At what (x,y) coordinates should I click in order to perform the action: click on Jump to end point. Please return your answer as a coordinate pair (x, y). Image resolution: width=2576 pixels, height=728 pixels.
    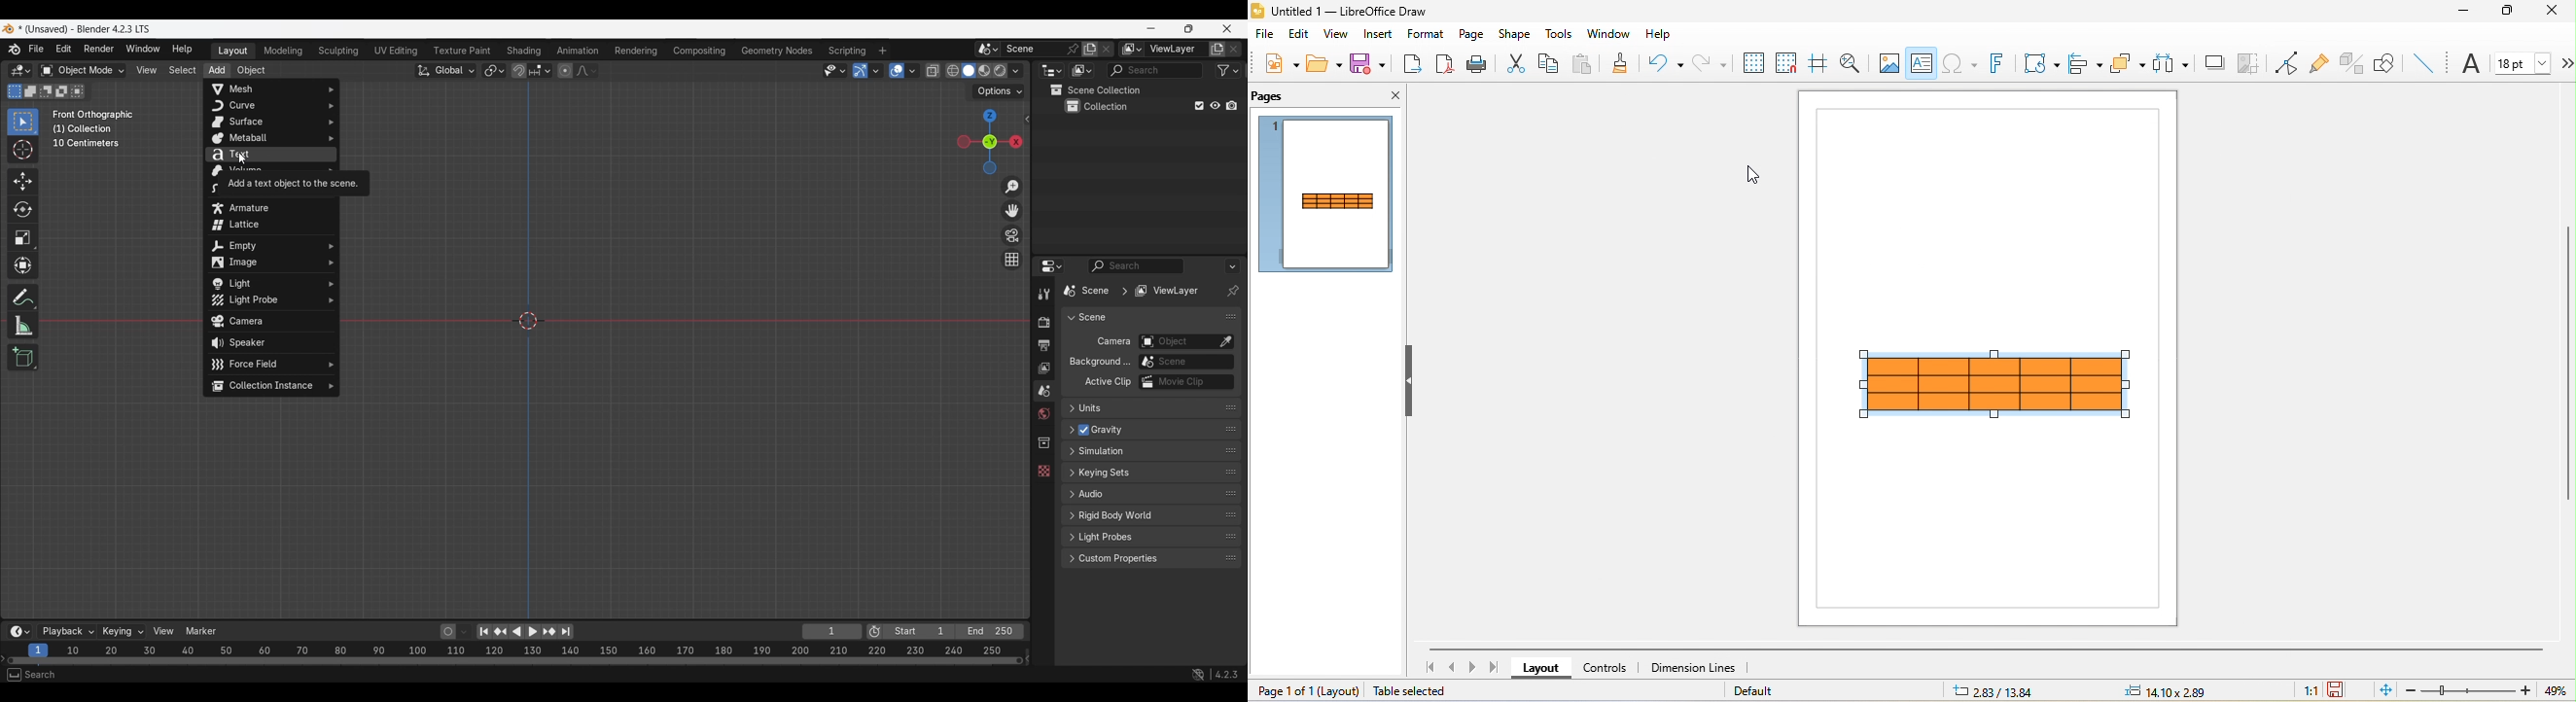
    Looking at the image, I should click on (566, 632).